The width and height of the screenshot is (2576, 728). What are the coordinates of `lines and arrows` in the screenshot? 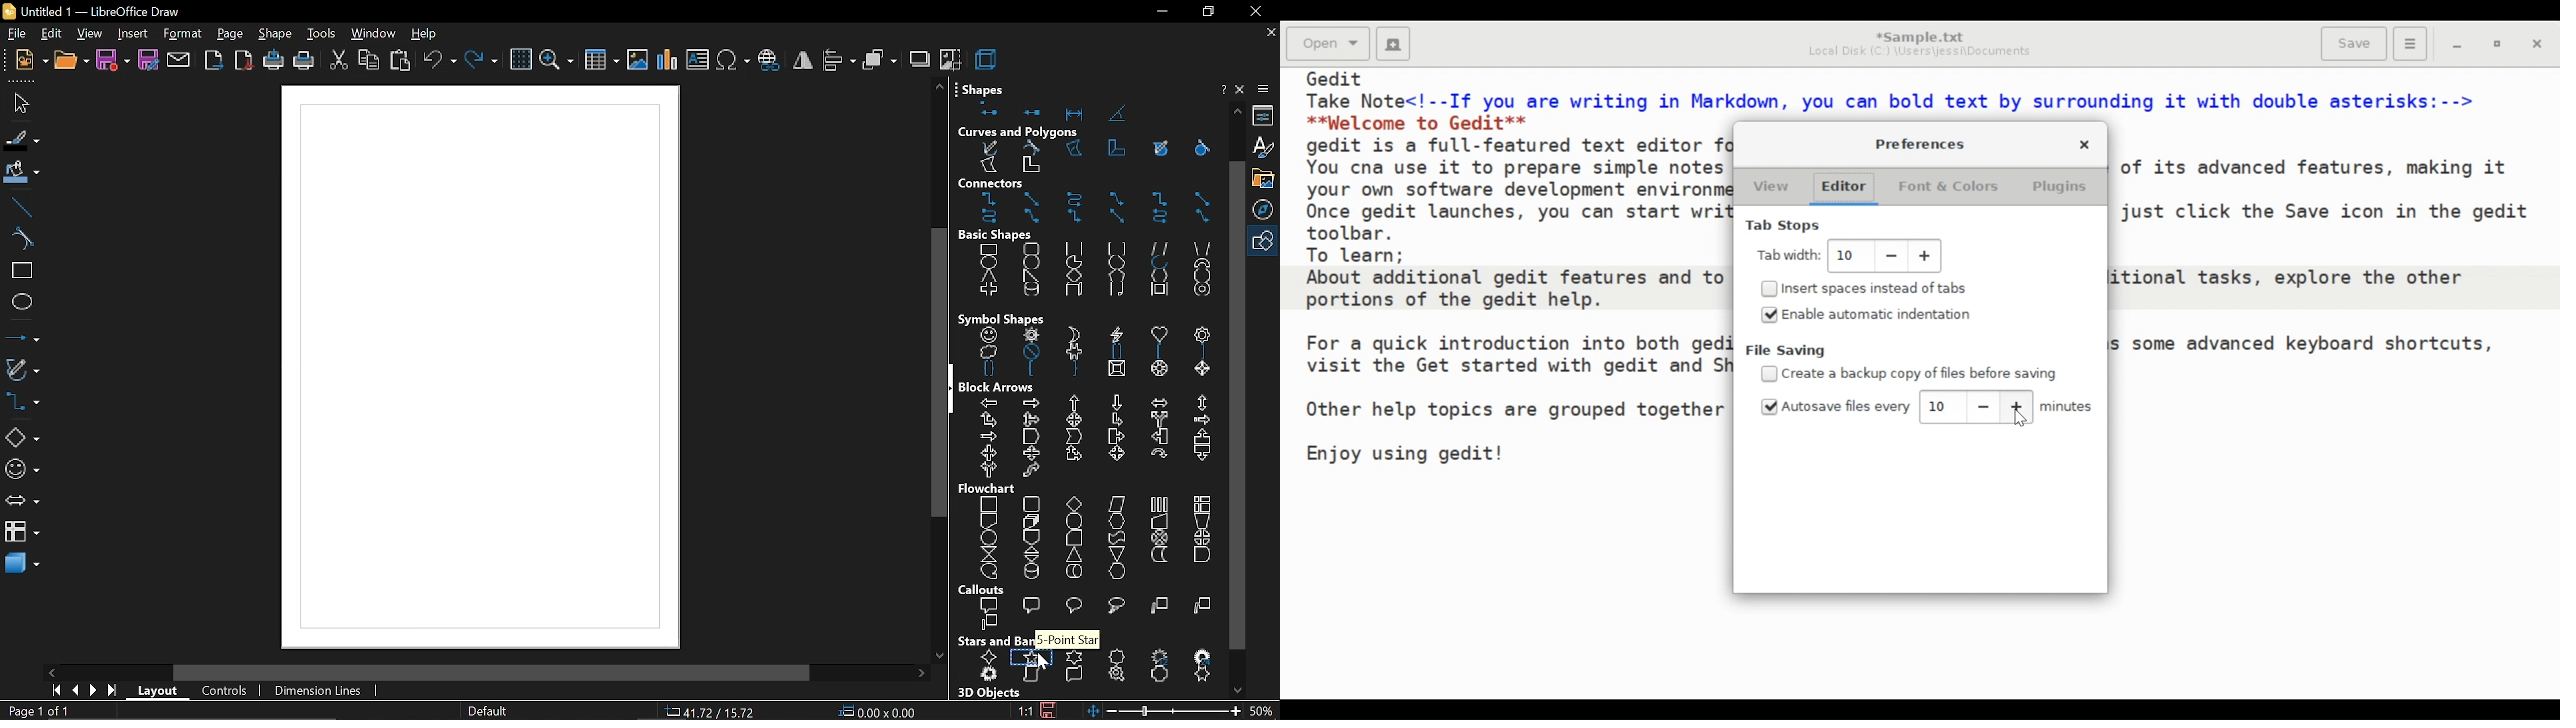 It's located at (22, 340).